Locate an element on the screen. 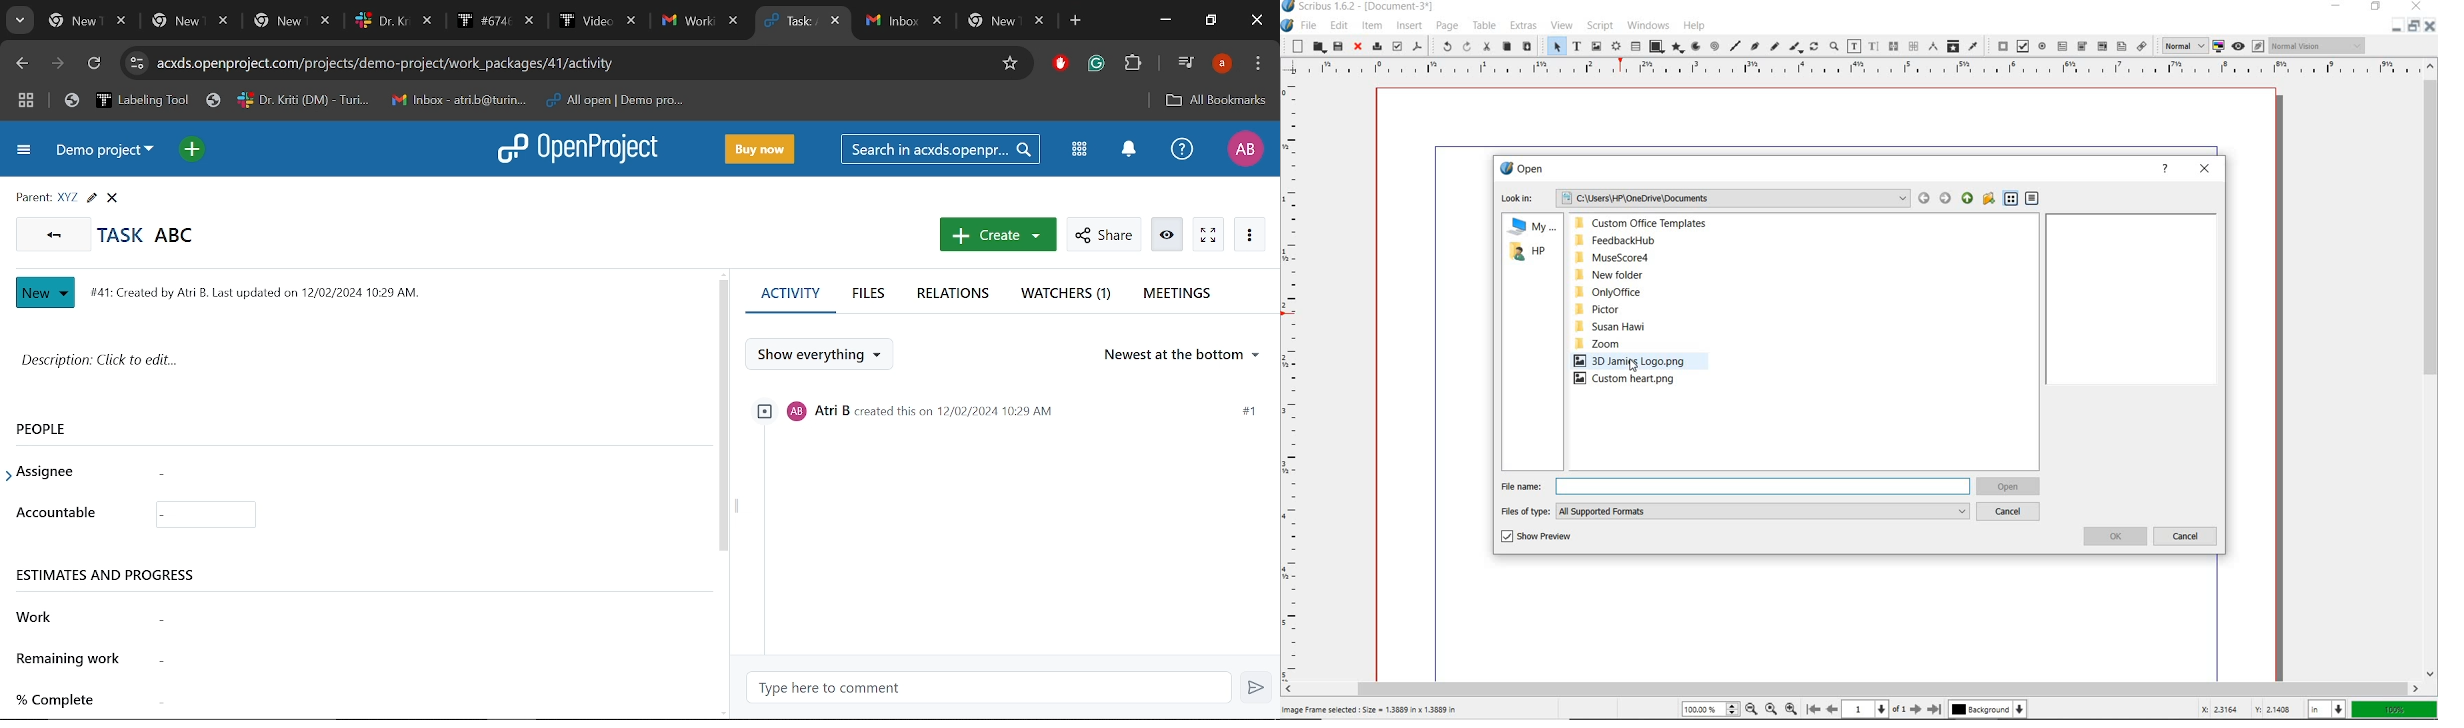 Image resolution: width=2464 pixels, height=728 pixels. measurements is located at coordinates (1931, 46).